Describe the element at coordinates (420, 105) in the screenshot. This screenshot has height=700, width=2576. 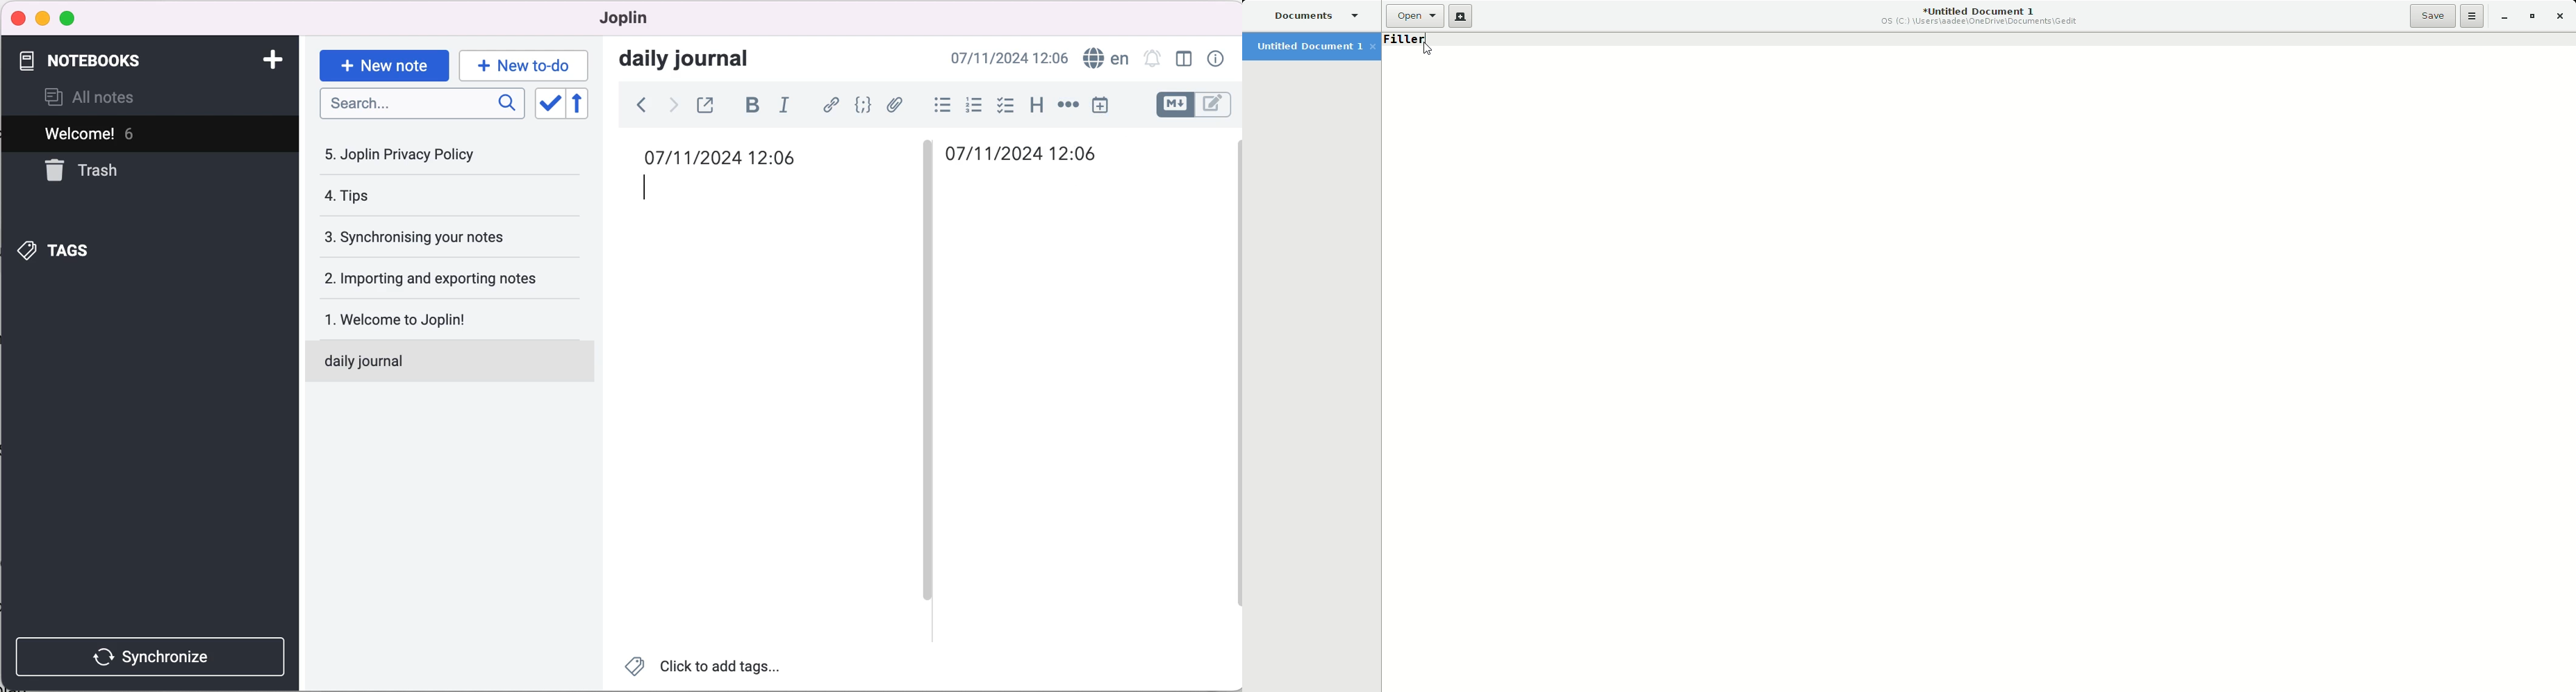
I see `search` at that location.